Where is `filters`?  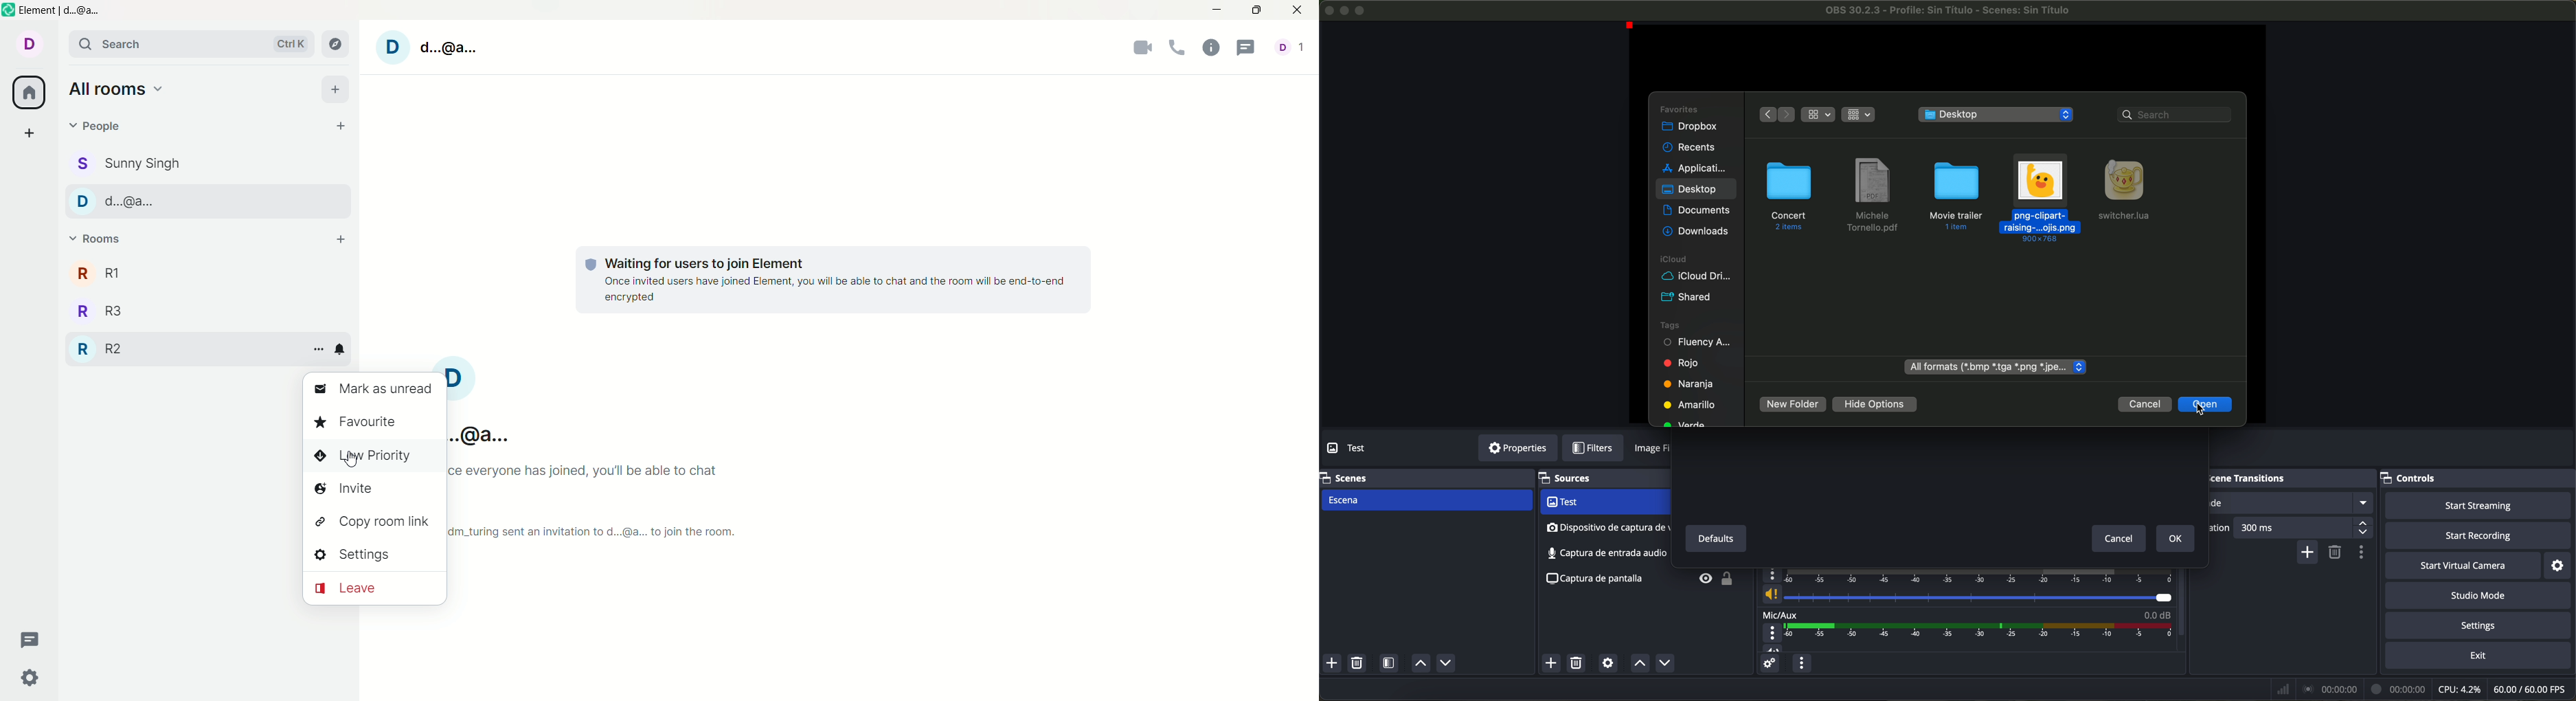
filters is located at coordinates (1599, 449).